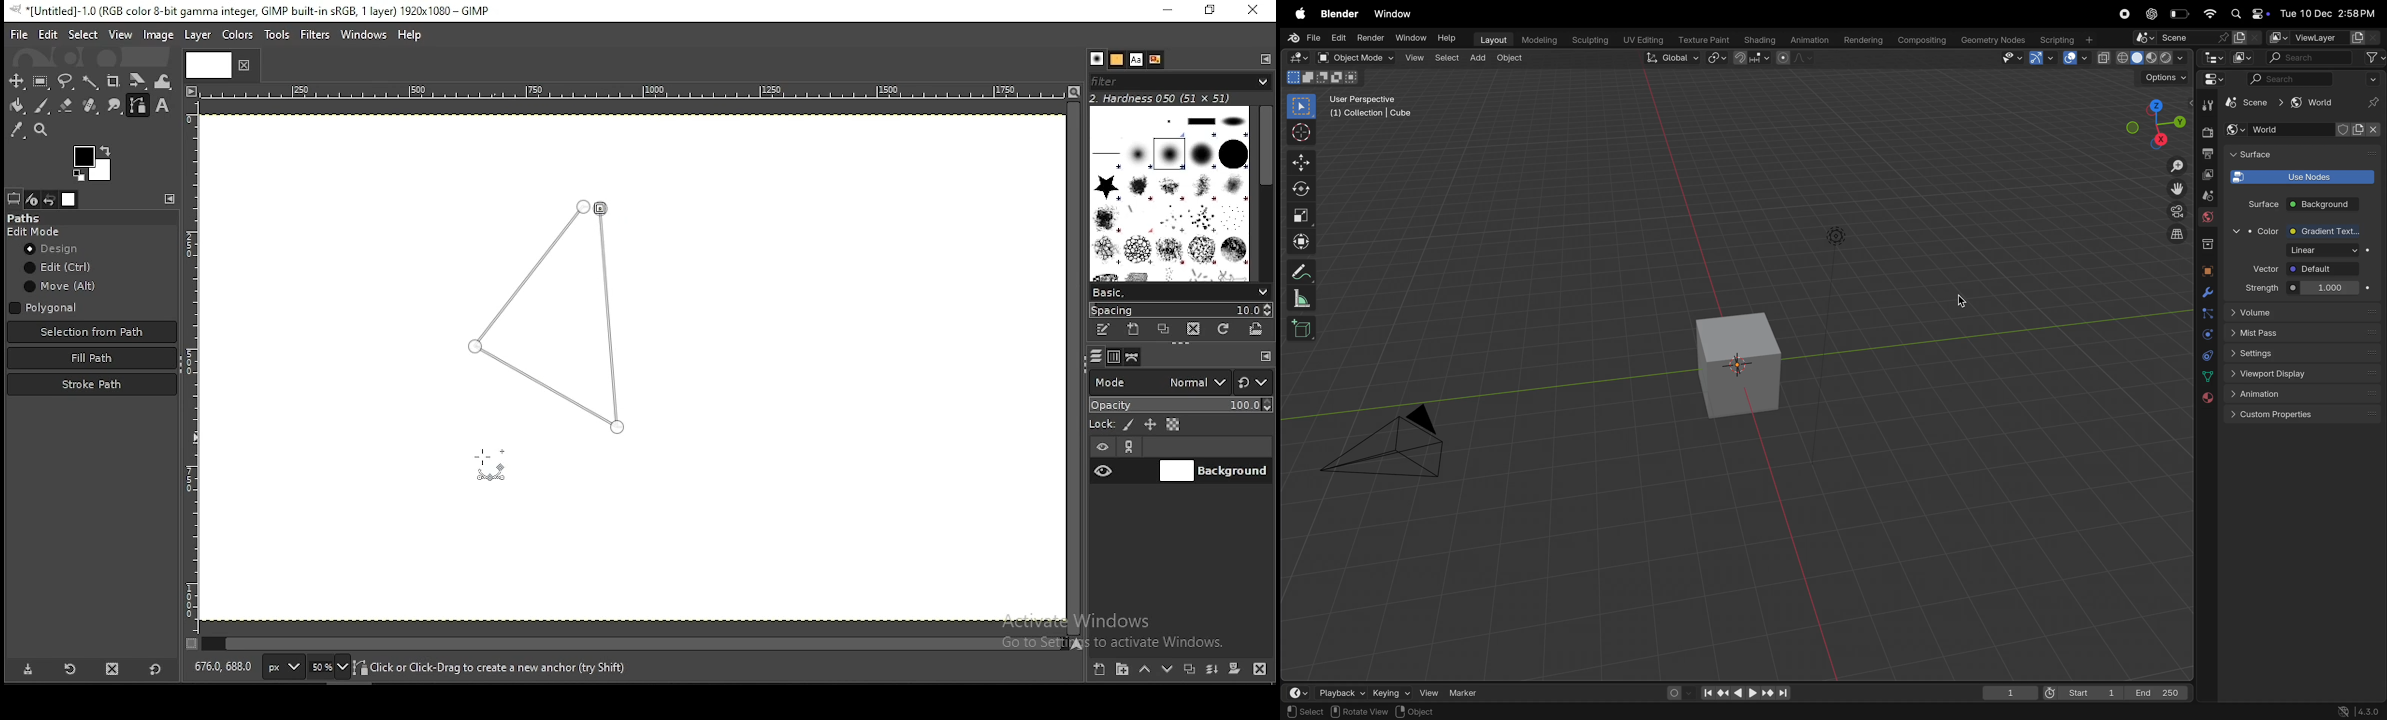 Image resolution: width=2408 pixels, height=728 pixels. Describe the element at coordinates (191, 373) in the screenshot. I see `vertical scale` at that location.